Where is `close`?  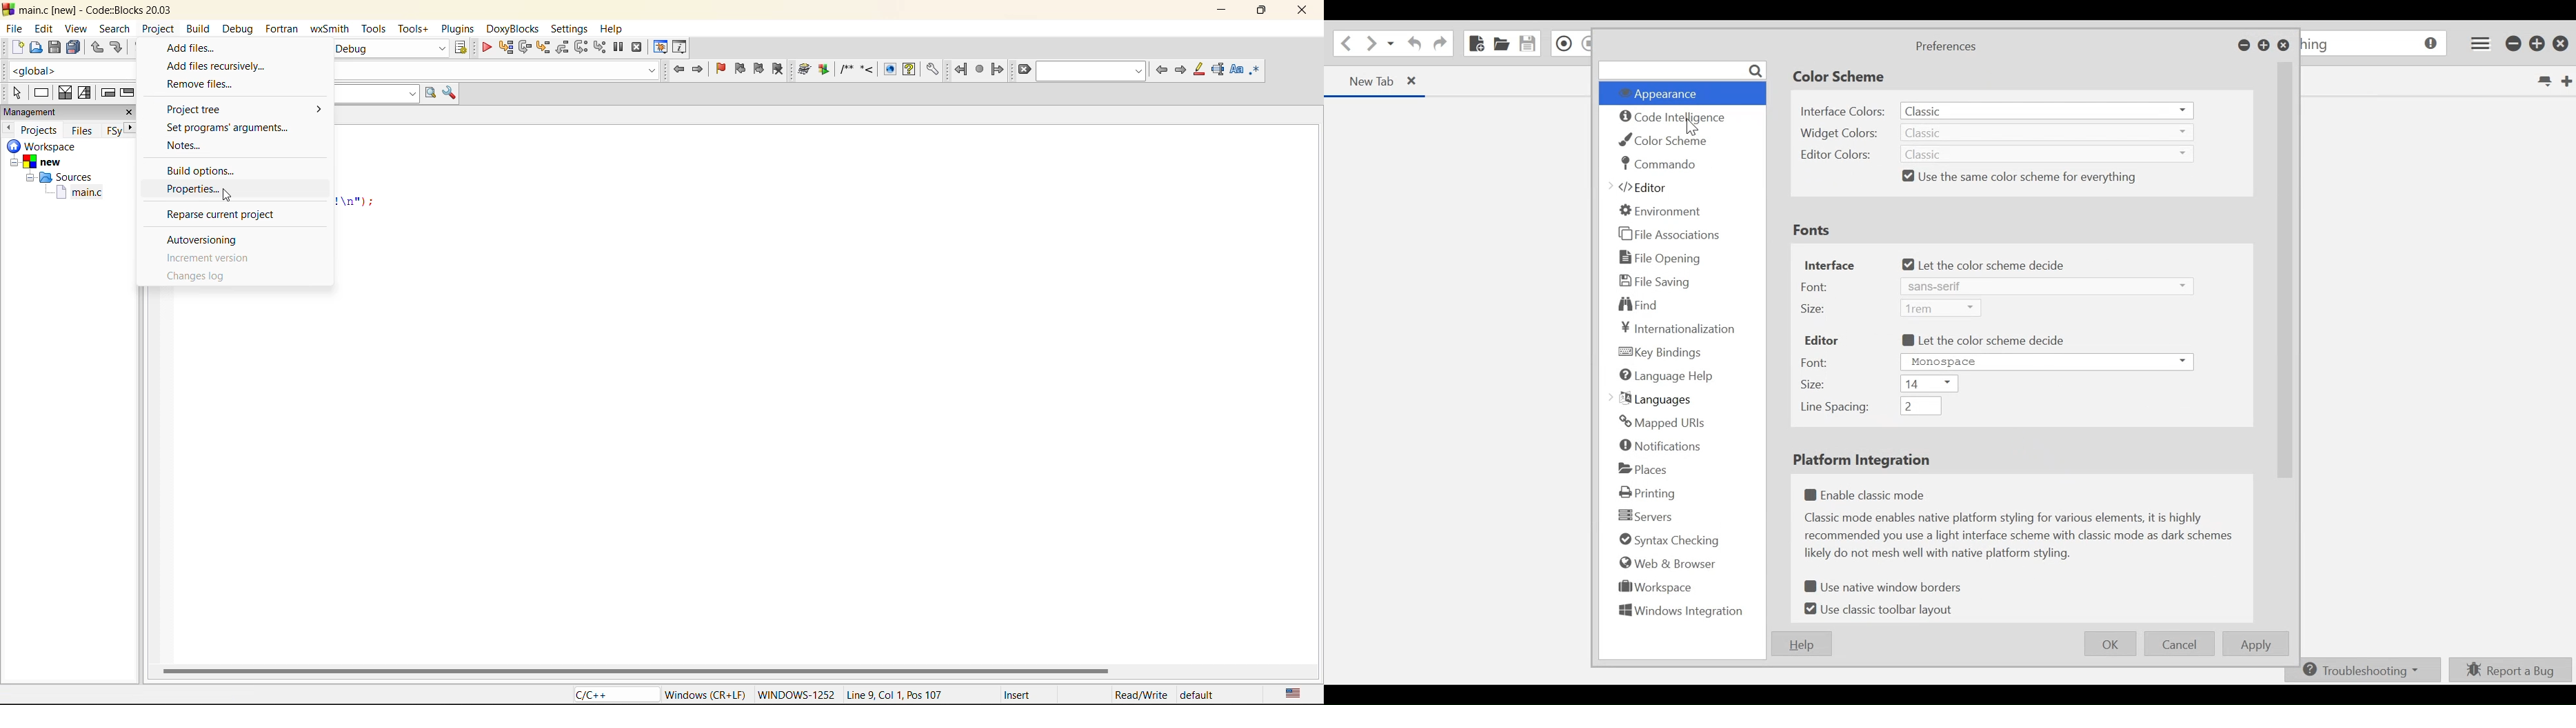 close is located at coordinates (131, 112).